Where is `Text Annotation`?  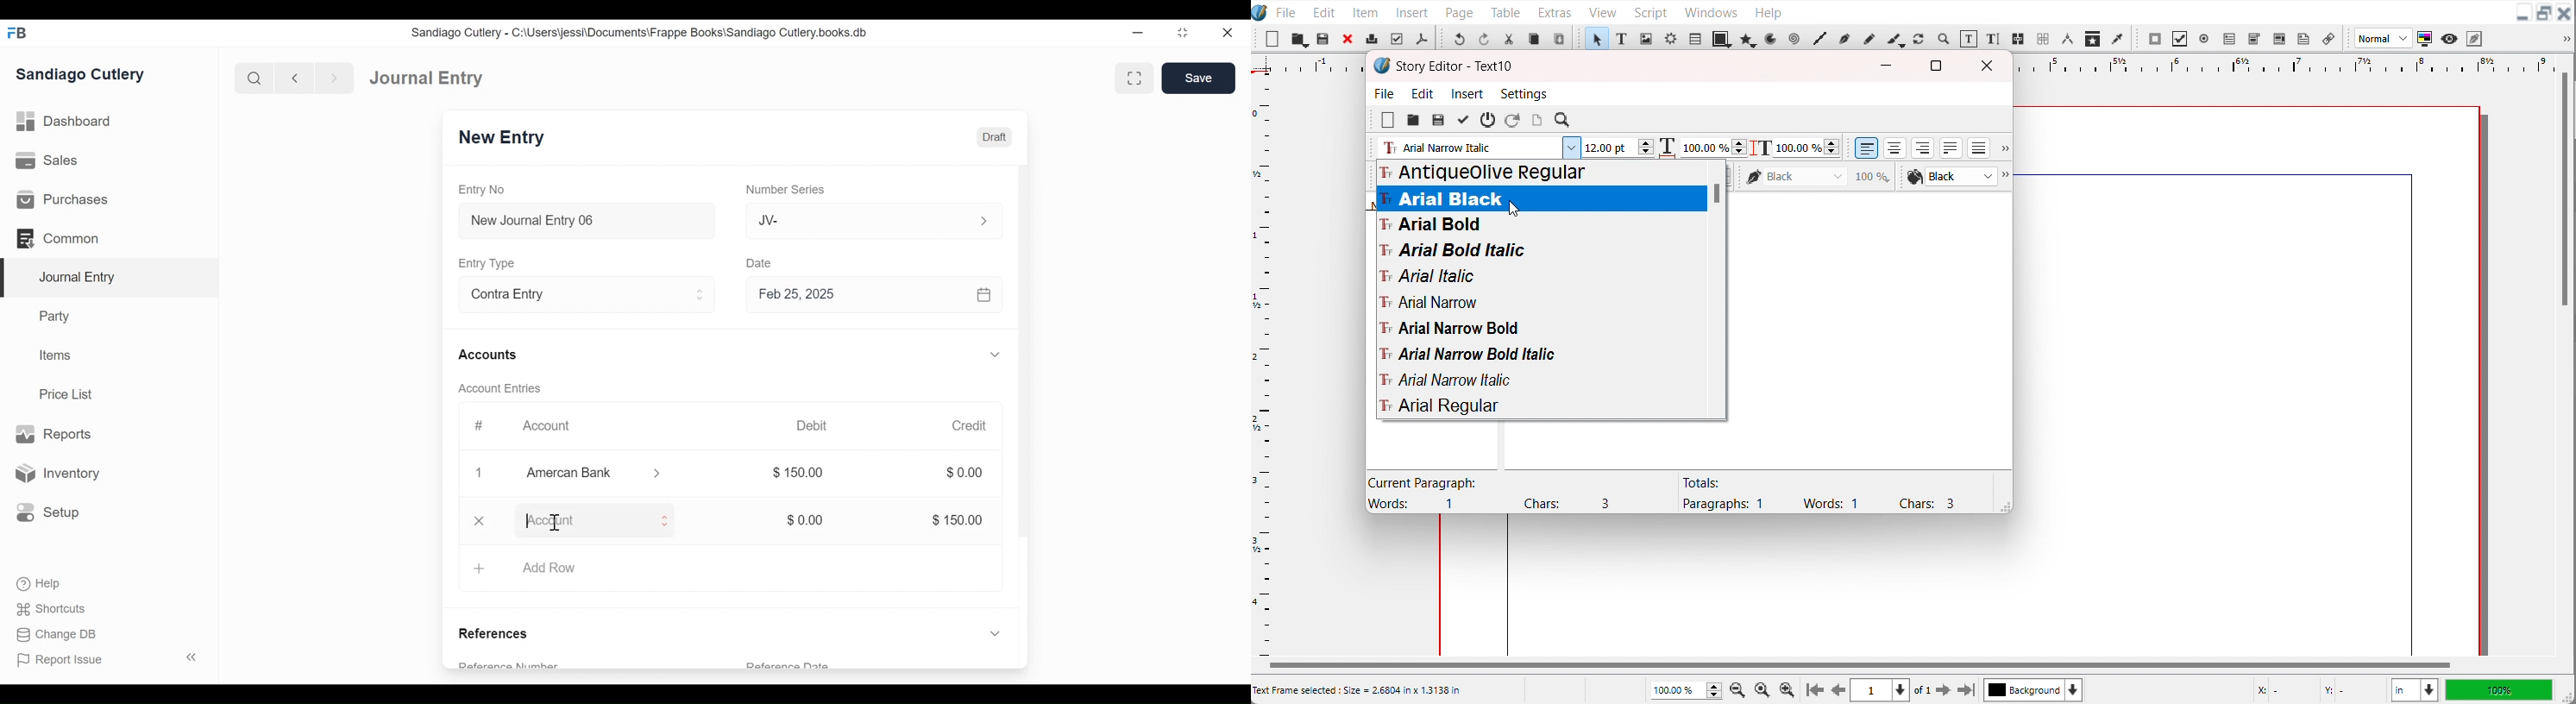 Text Annotation is located at coordinates (2303, 39).